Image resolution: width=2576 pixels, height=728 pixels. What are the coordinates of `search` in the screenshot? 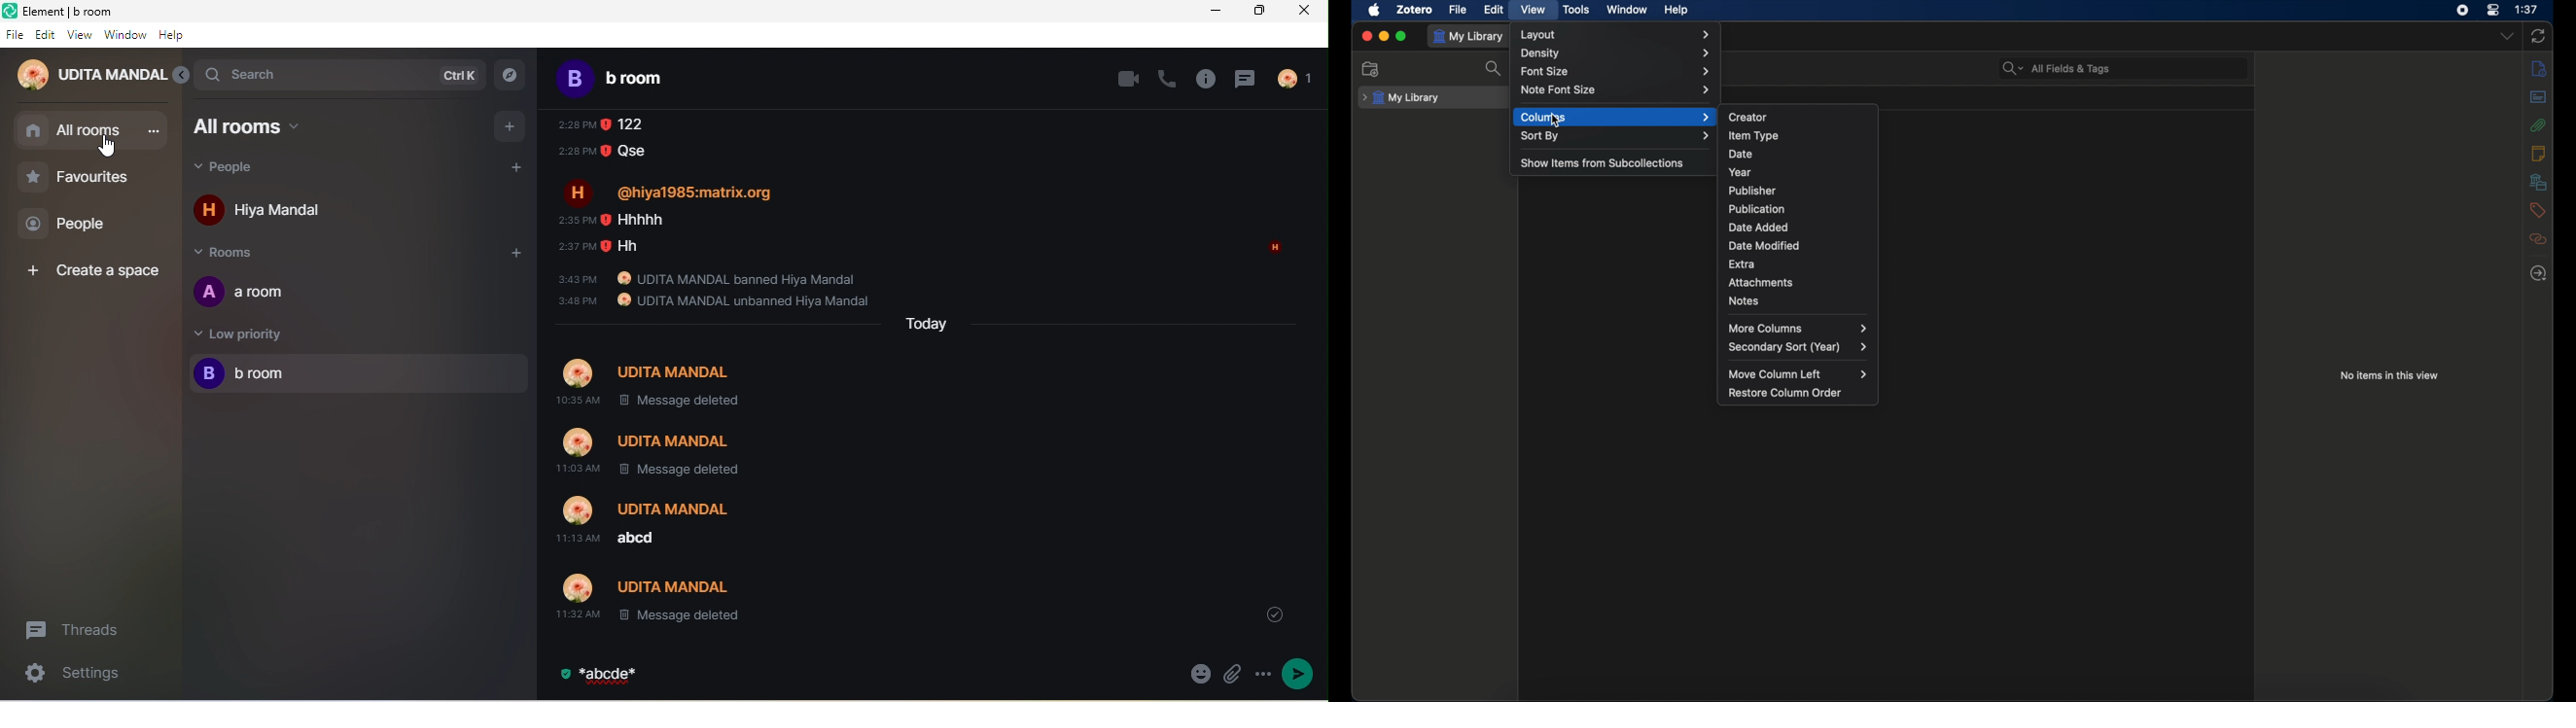 It's located at (1494, 72).